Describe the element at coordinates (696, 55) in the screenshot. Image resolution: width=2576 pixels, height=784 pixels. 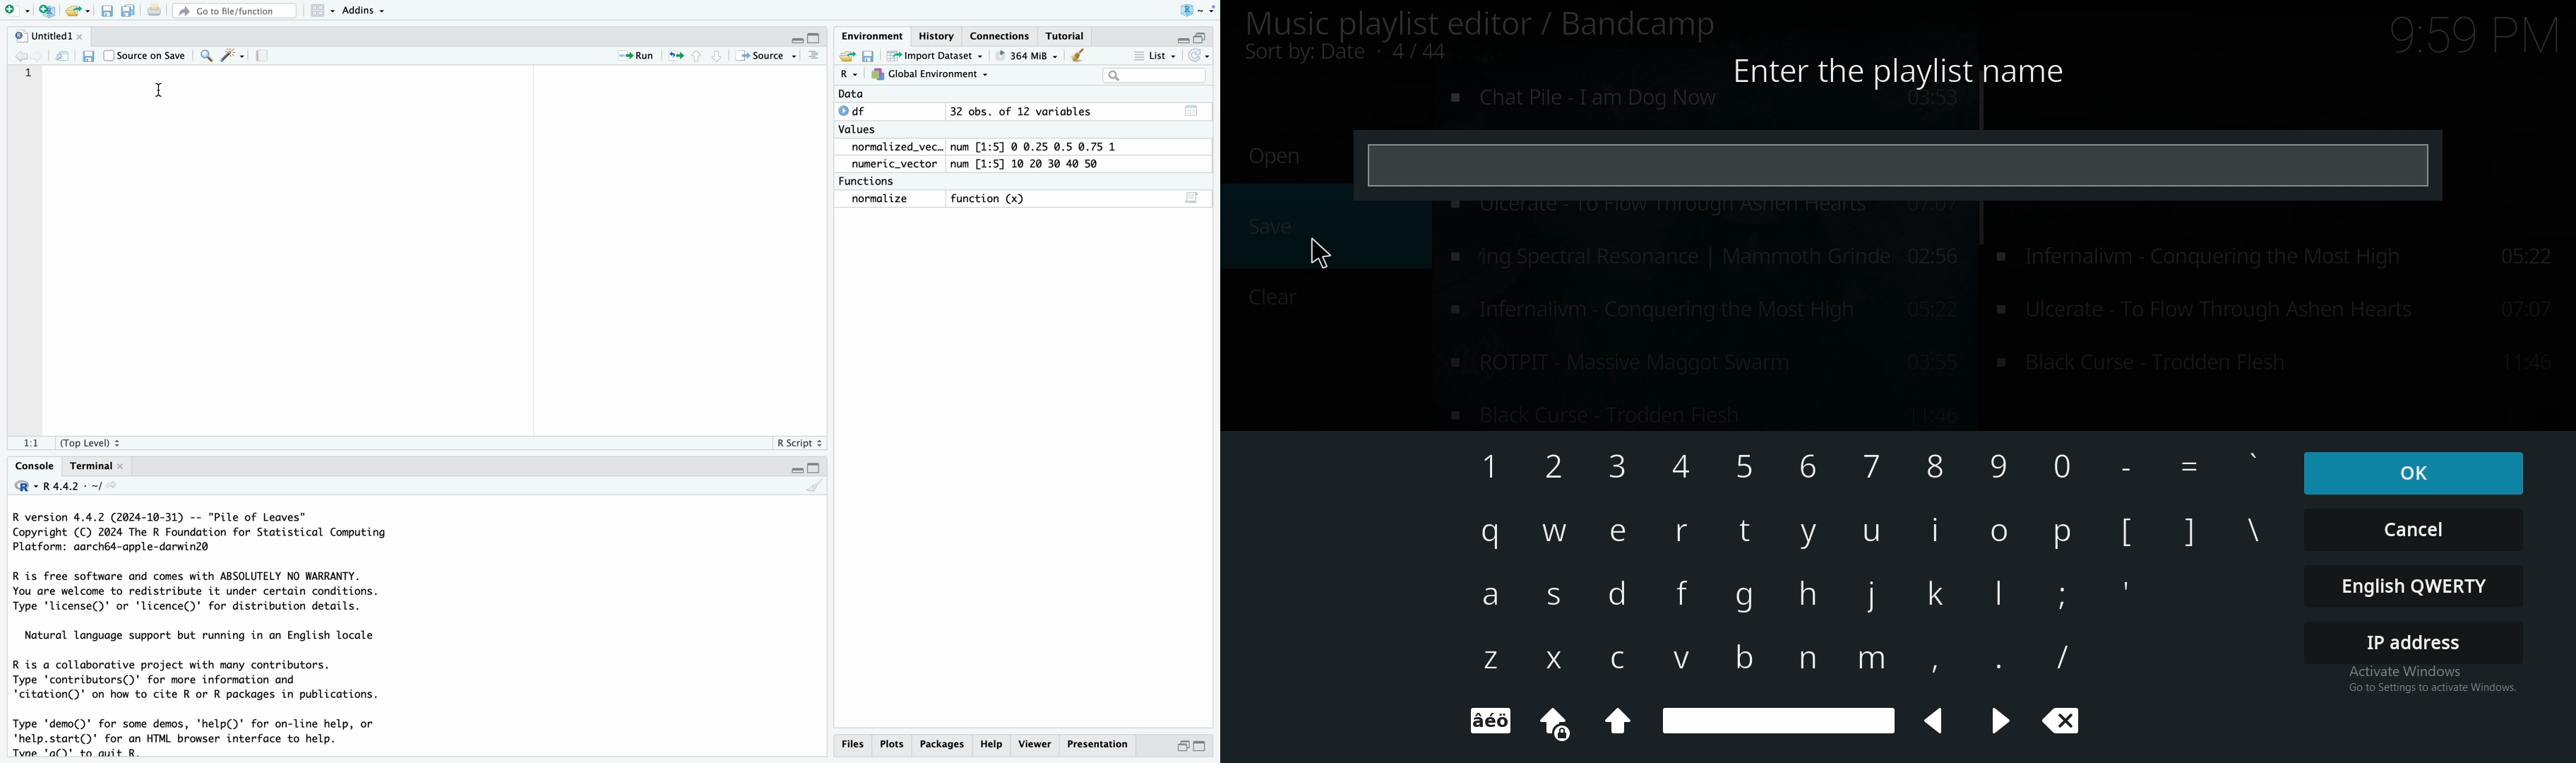
I see `Controls` at that location.